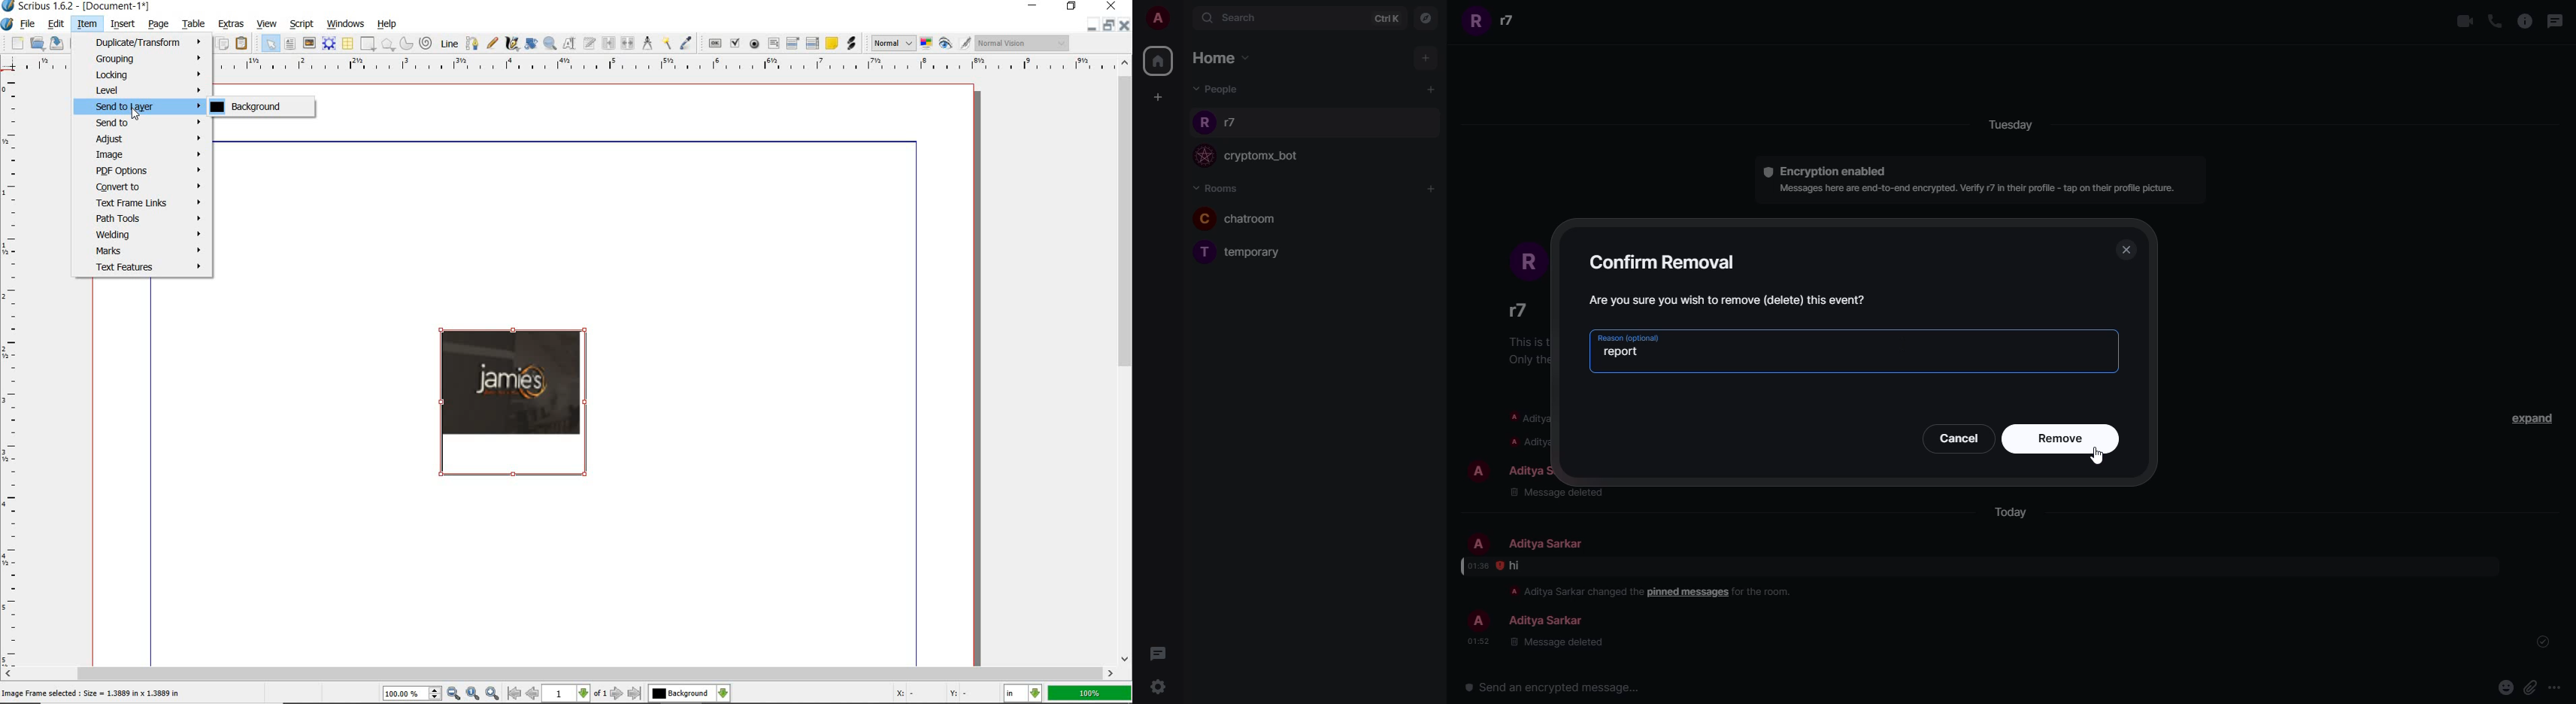 The image size is (2576, 728). Describe the element at coordinates (735, 44) in the screenshot. I see `pdf check box` at that location.